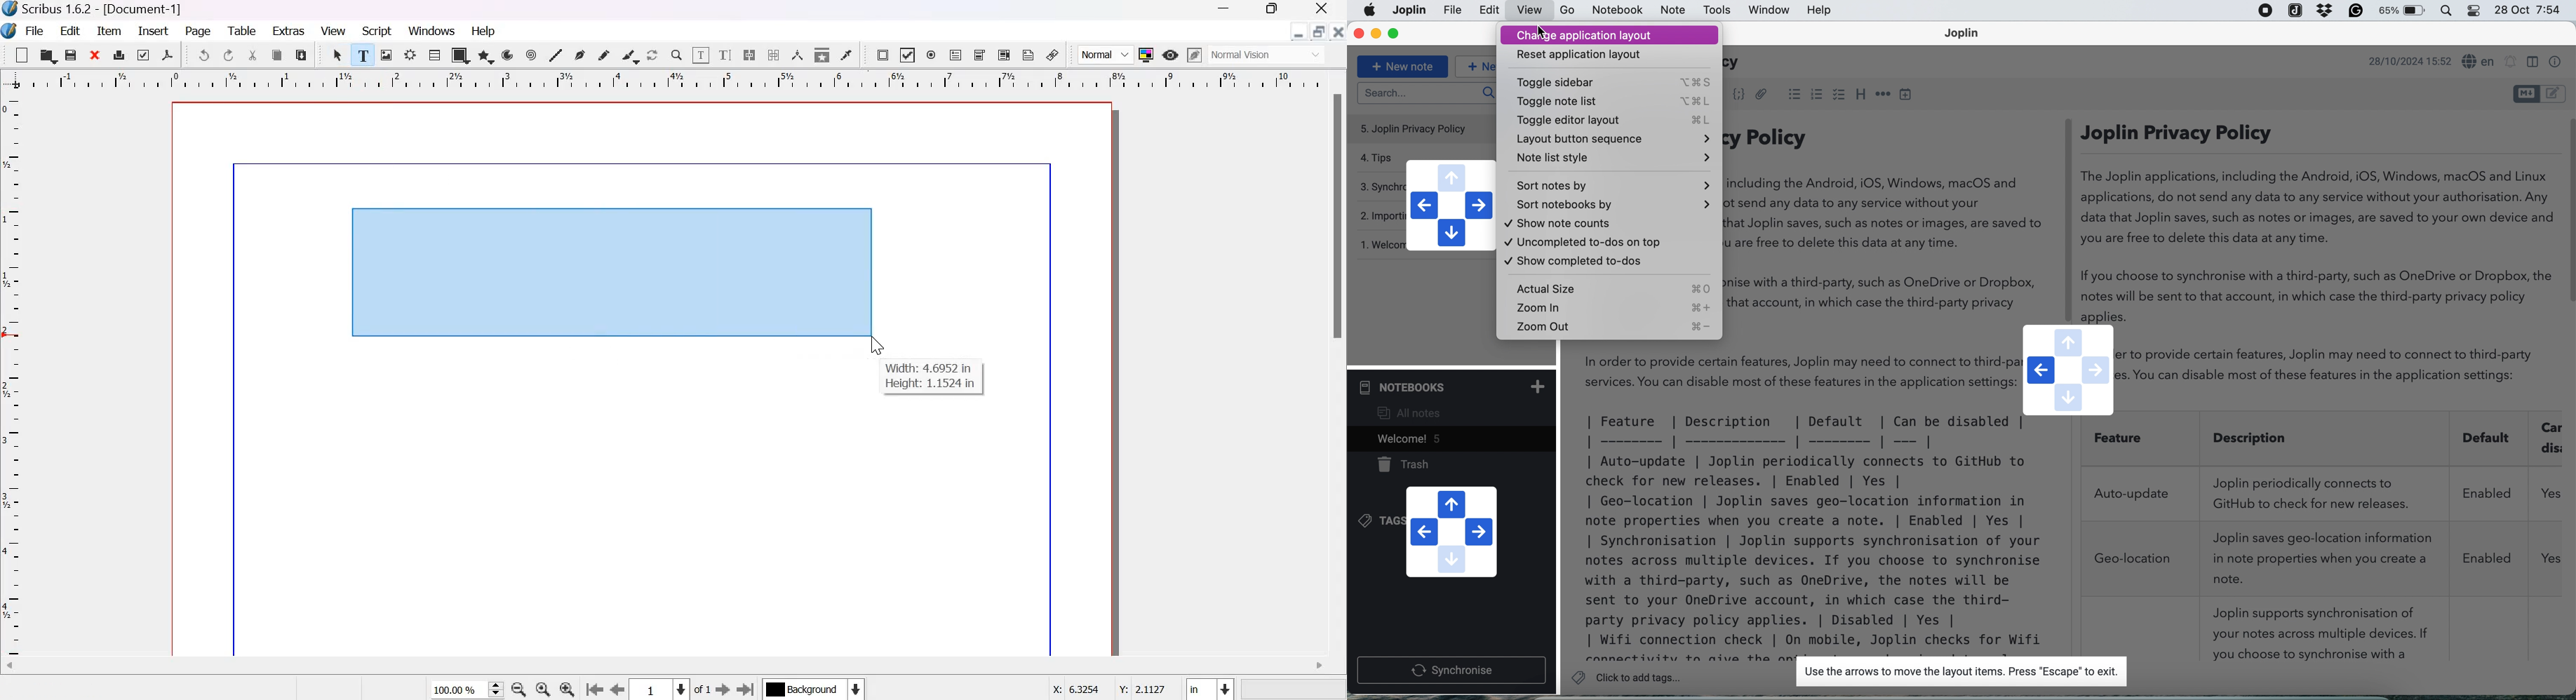 Image resolution: width=2576 pixels, height=700 pixels. What do you see at coordinates (410, 55) in the screenshot?
I see `render frame` at bounding box center [410, 55].